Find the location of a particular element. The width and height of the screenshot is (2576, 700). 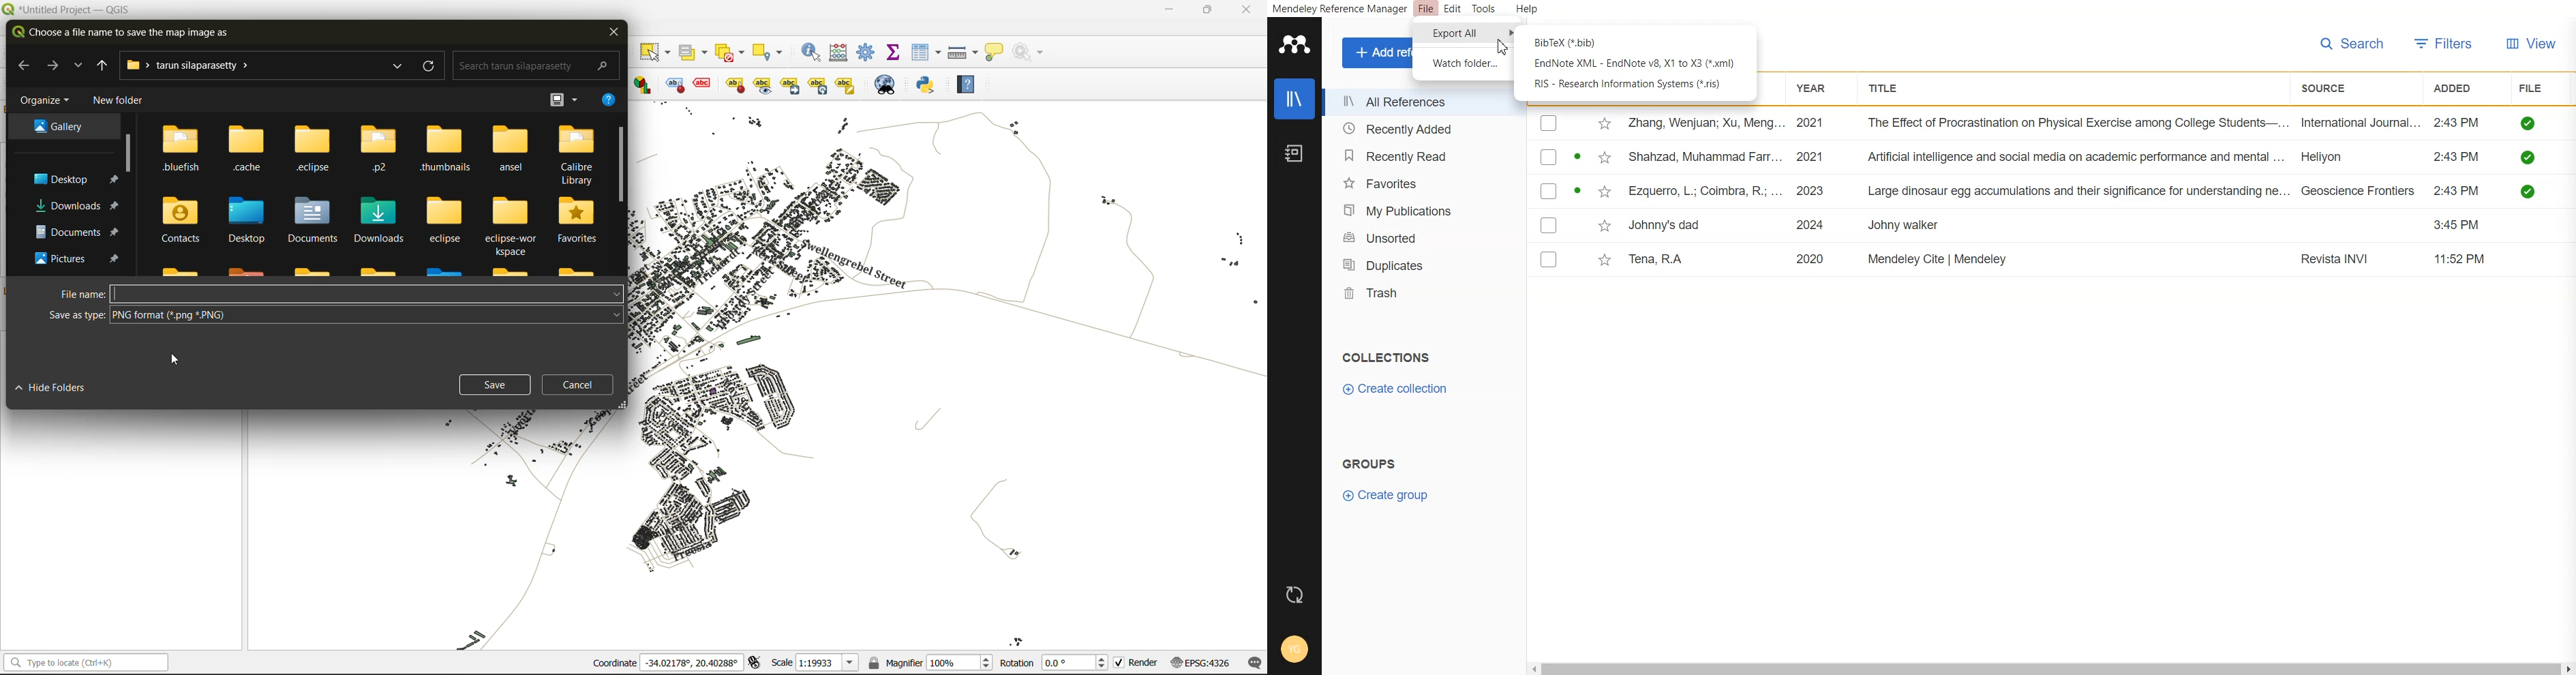

checkbox is located at coordinates (1549, 123).